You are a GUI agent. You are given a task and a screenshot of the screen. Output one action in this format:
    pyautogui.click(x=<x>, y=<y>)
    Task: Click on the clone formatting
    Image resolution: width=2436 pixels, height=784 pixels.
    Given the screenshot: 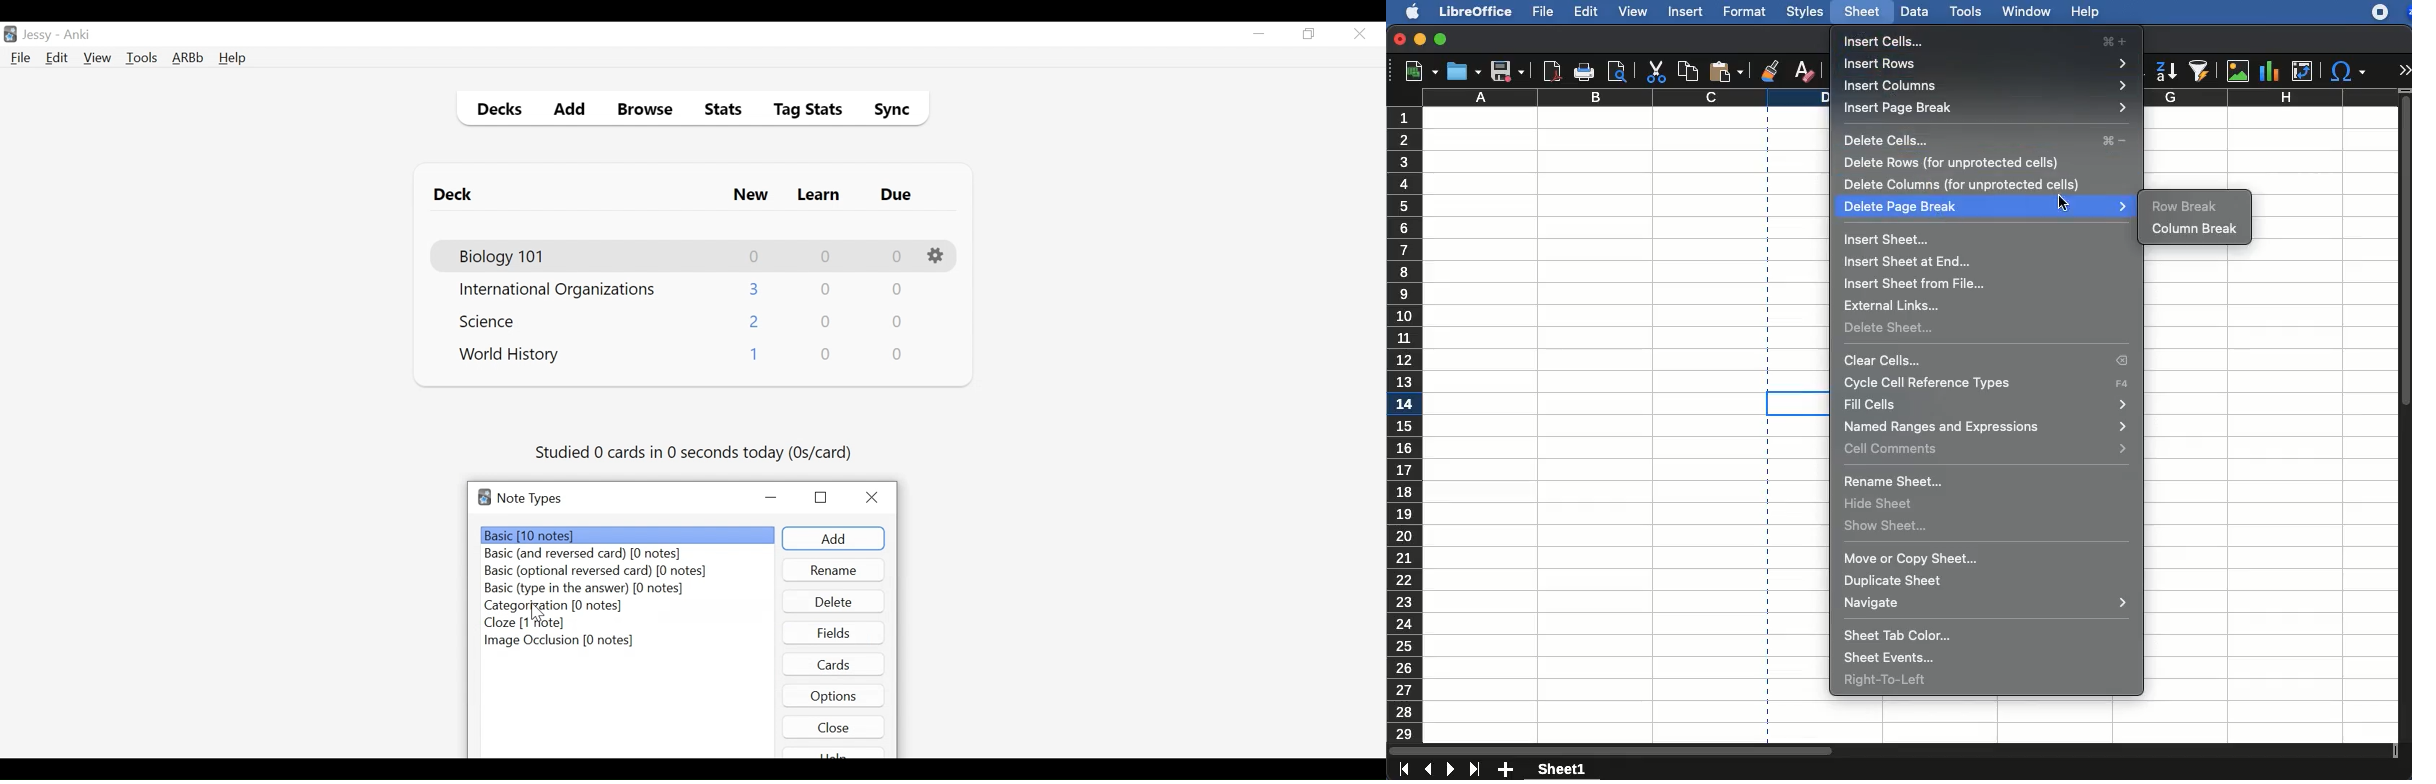 What is the action you would take?
    pyautogui.click(x=1771, y=70)
    